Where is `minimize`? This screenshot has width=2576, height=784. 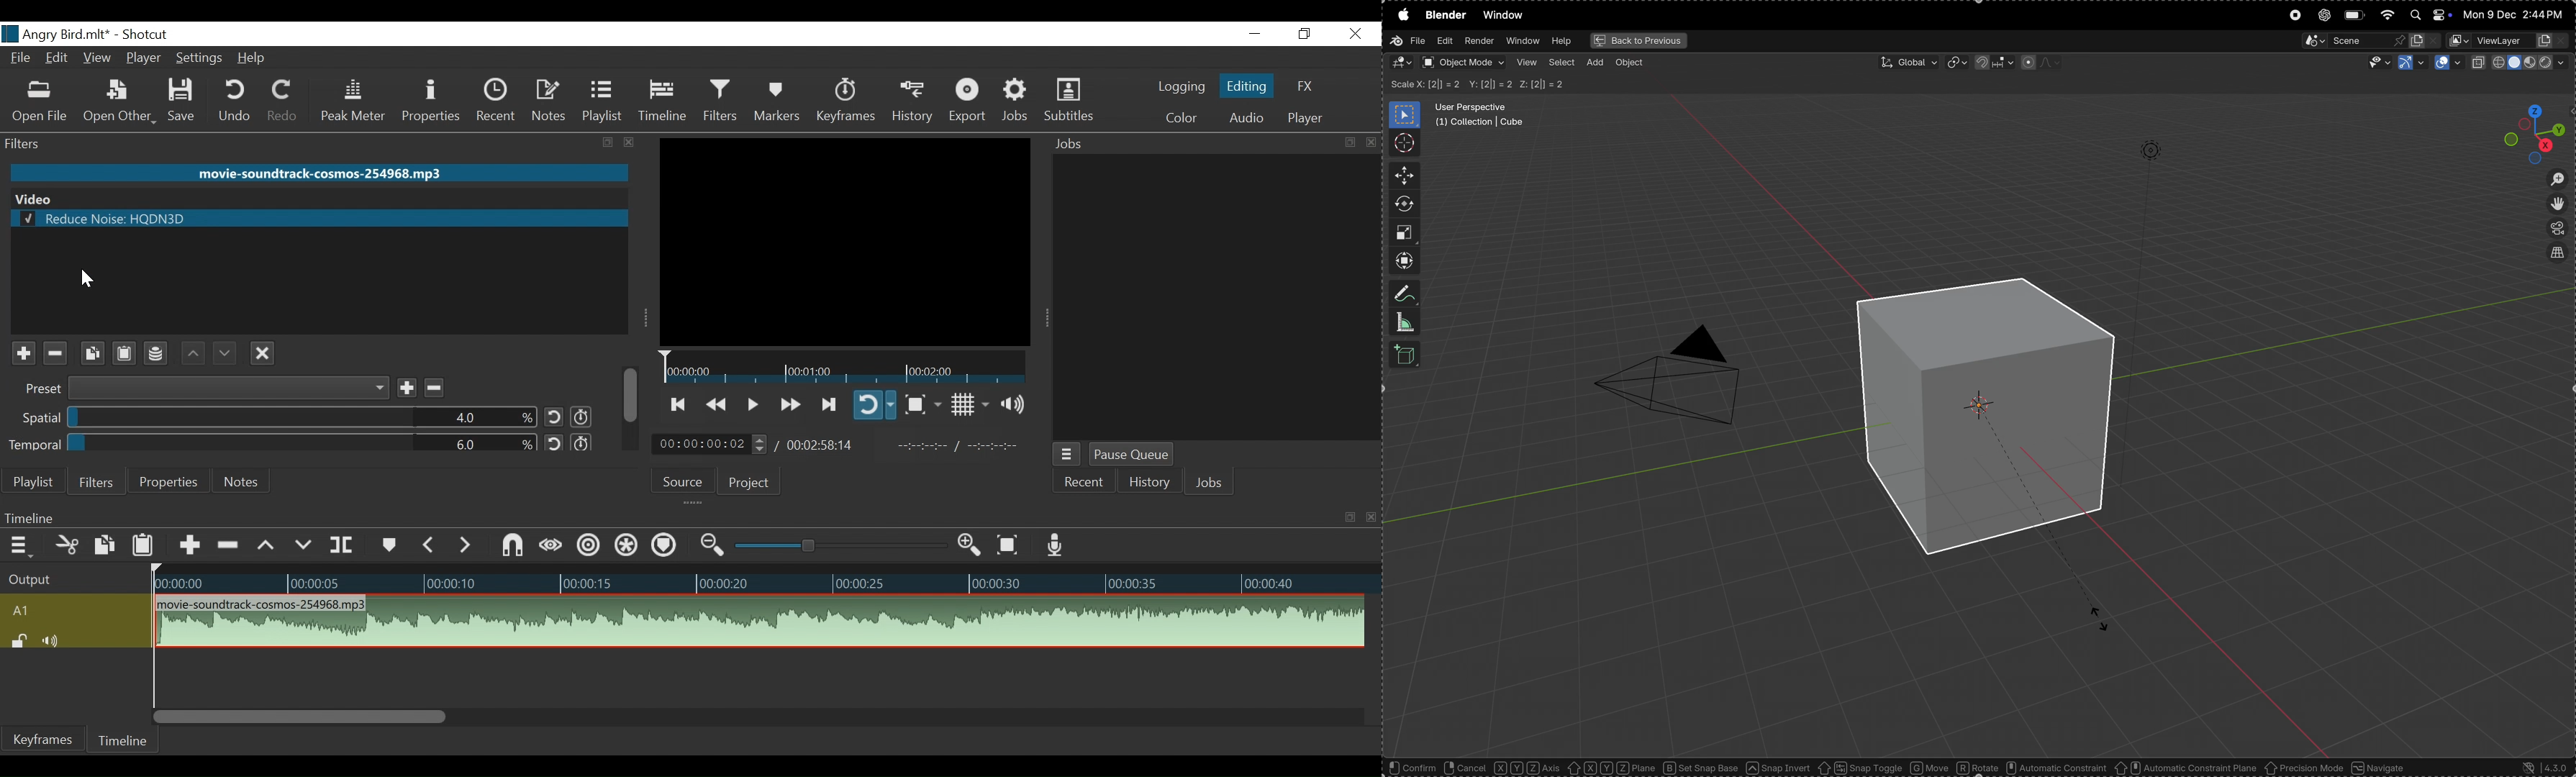
minimize is located at coordinates (1253, 34).